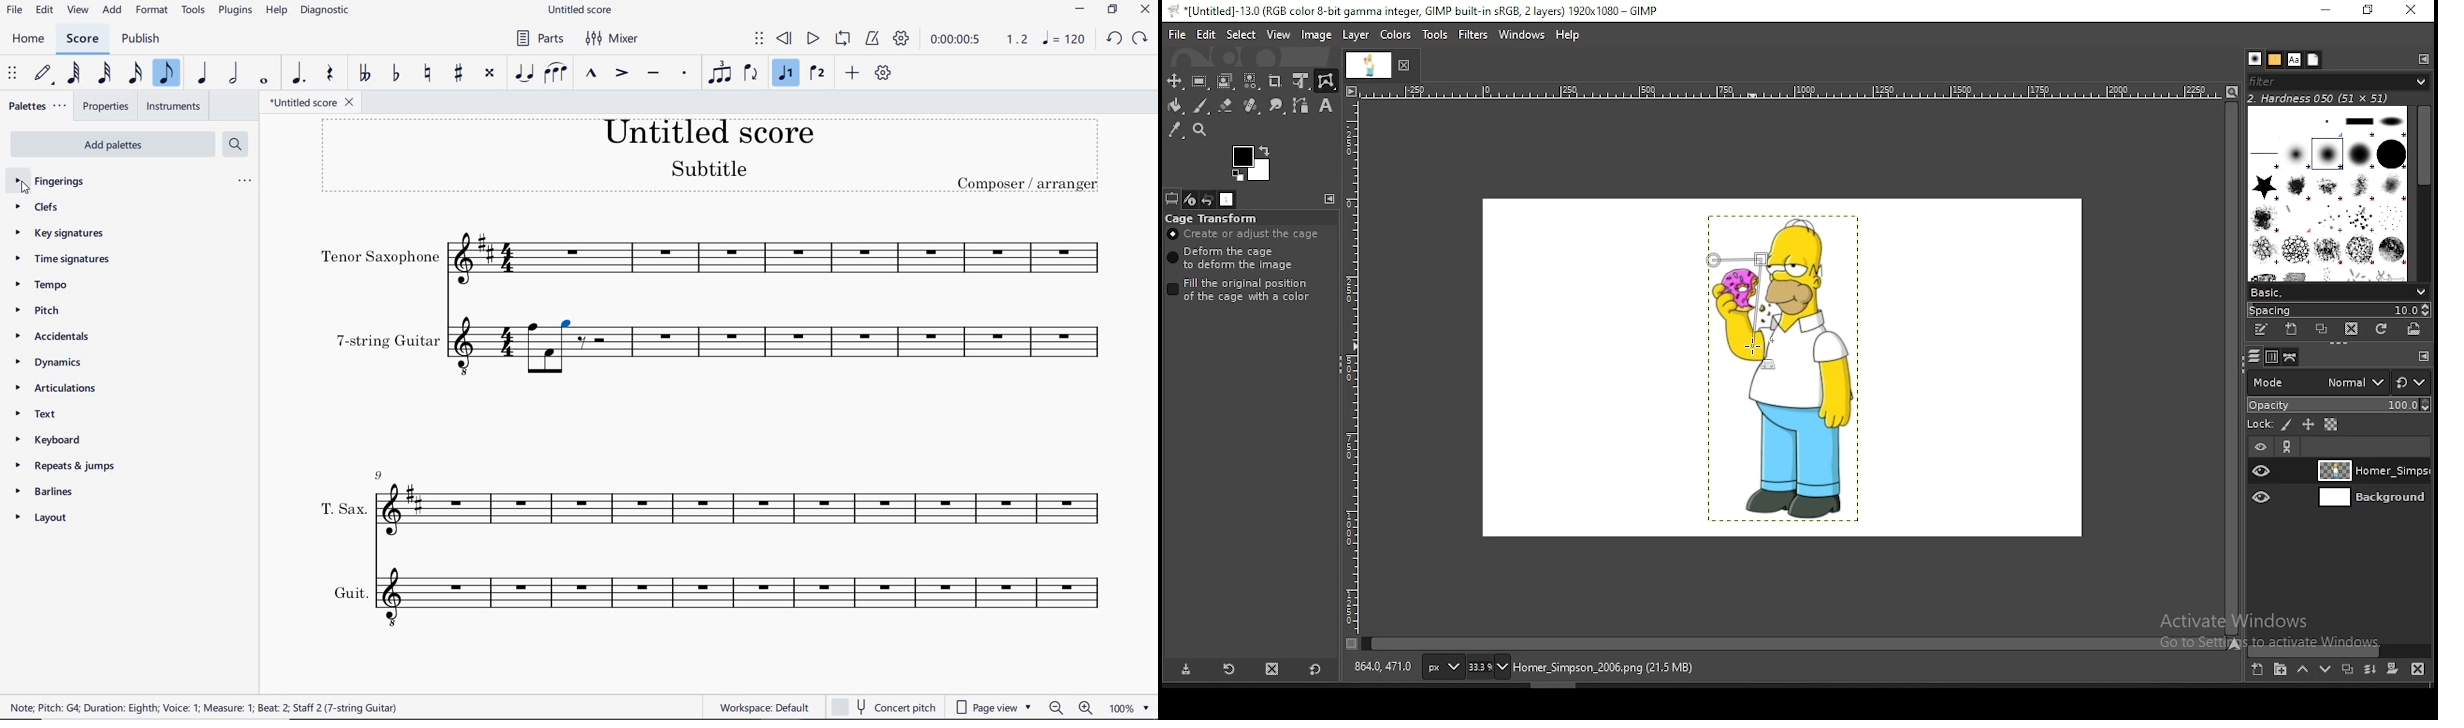  What do you see at coordinates (1357, 36) in the screenshot?
I see `layer` at bounding box center [1357, 36].